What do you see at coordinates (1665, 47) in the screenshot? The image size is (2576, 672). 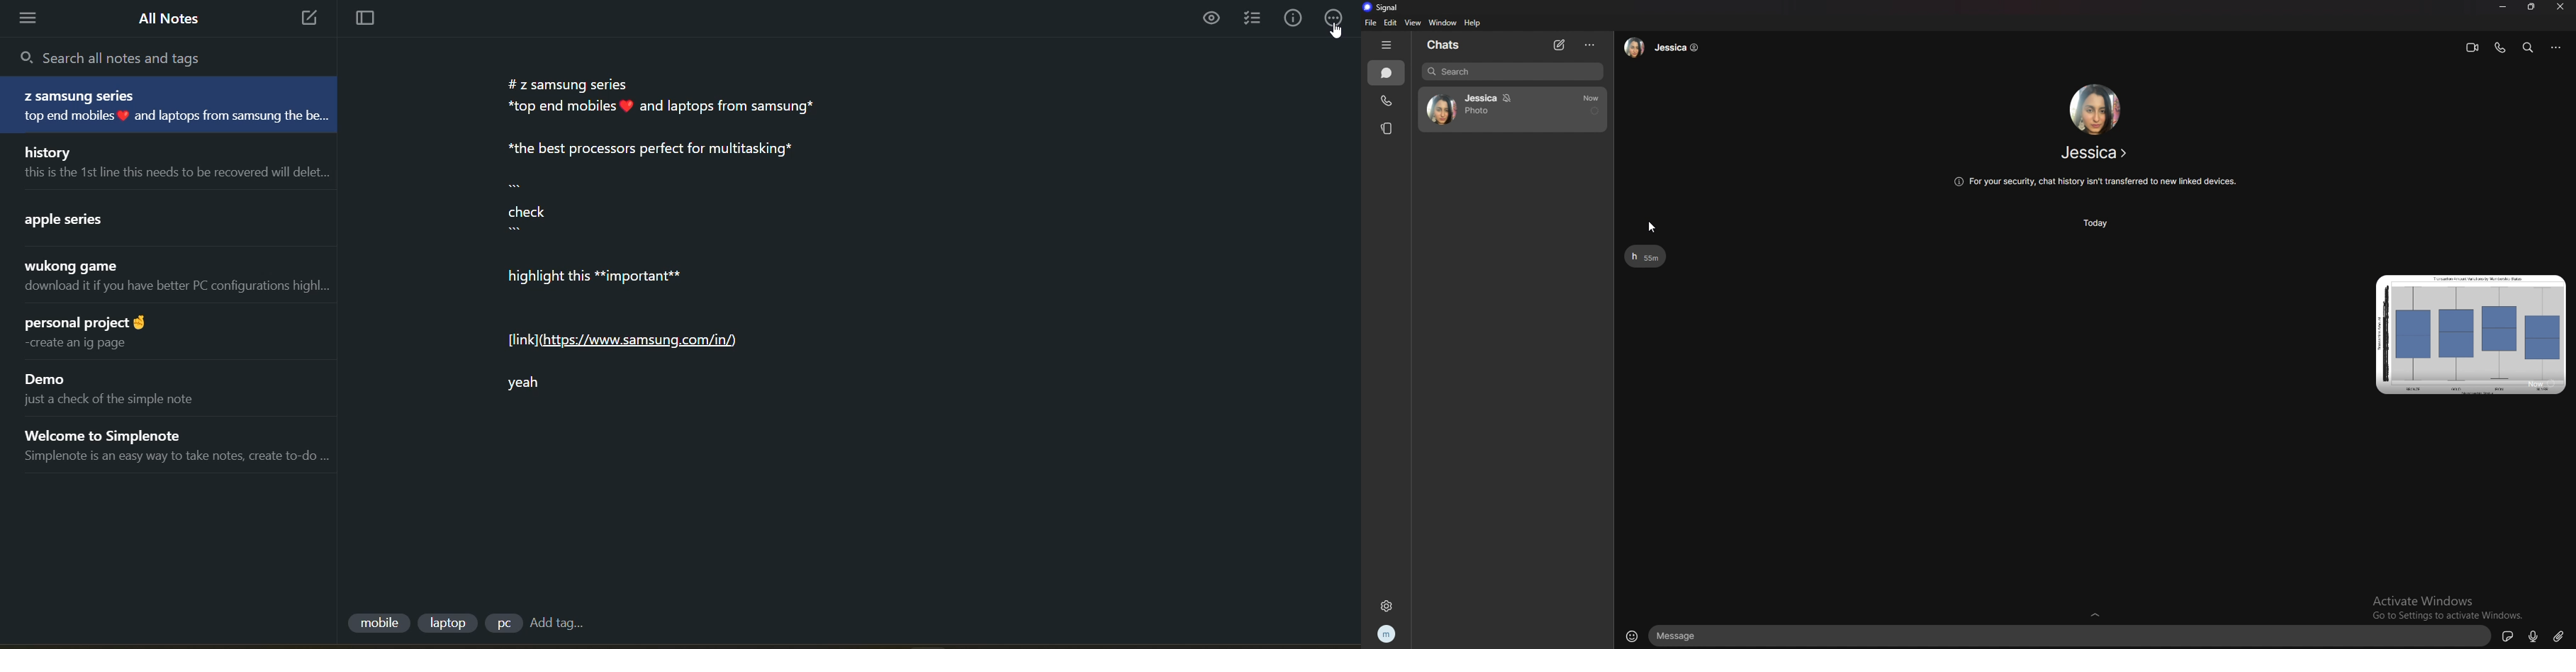 I see `contact` at bounding box center [1665, 47].